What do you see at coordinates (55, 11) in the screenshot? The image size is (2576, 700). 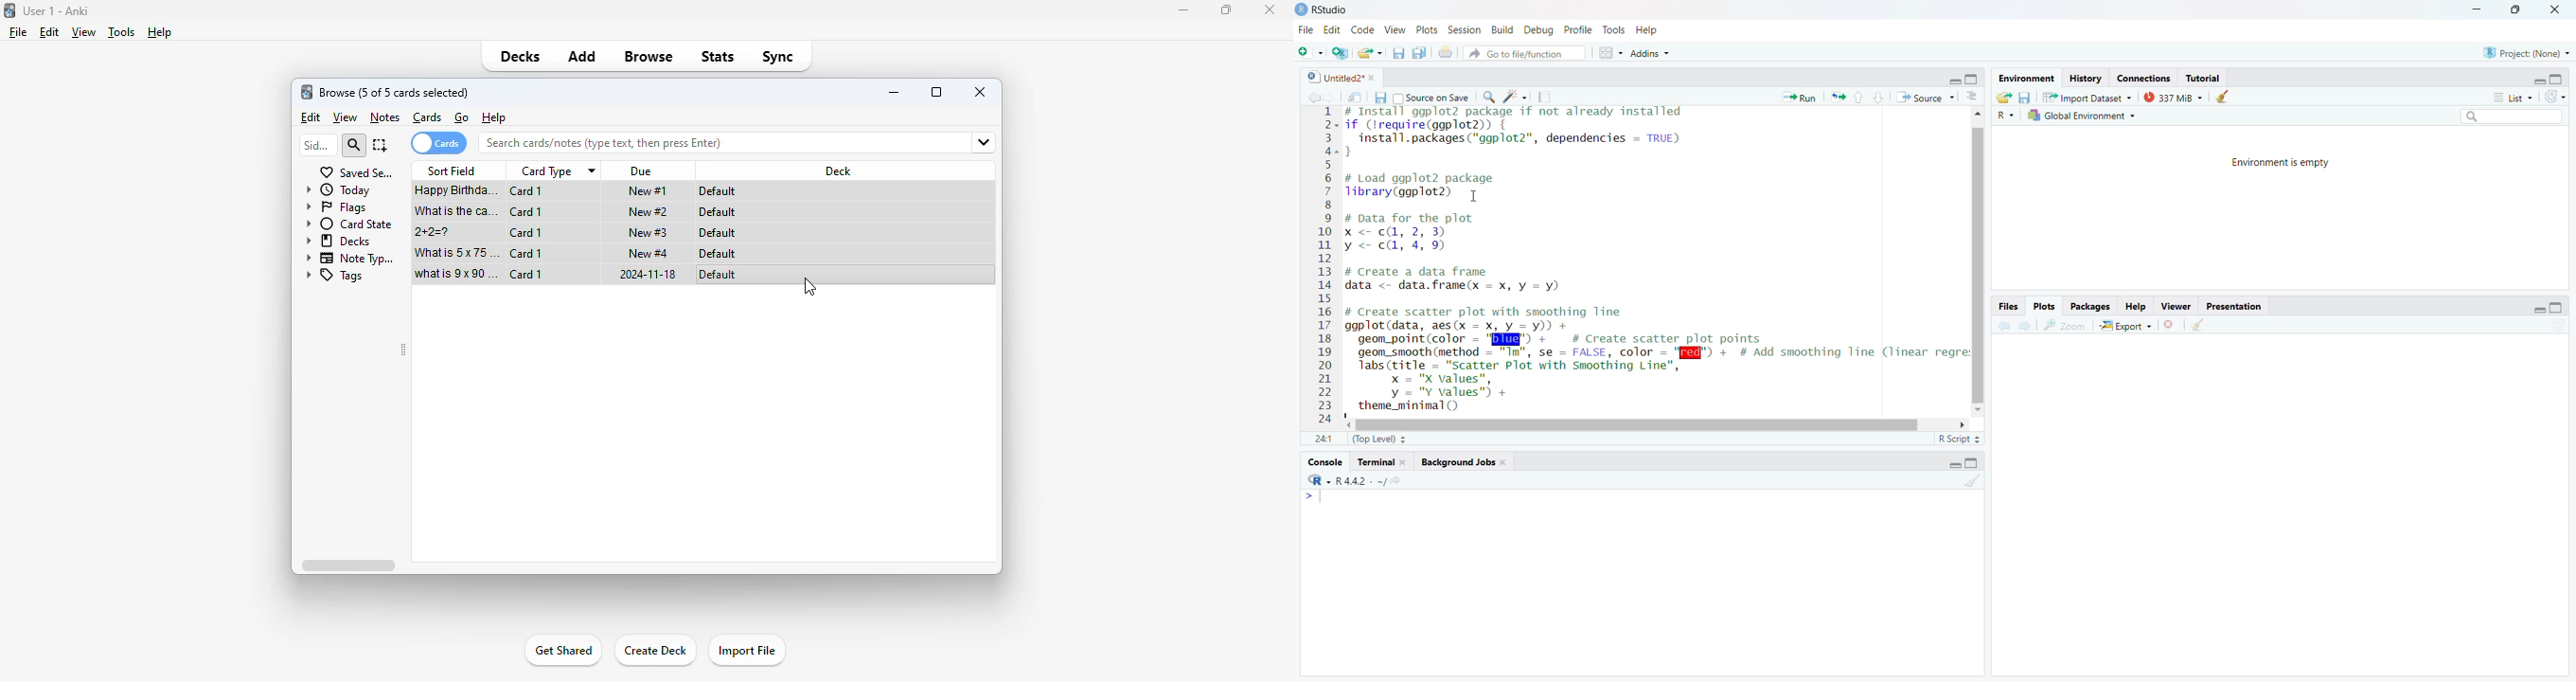 I see `title` at bounding box center [55, 11].